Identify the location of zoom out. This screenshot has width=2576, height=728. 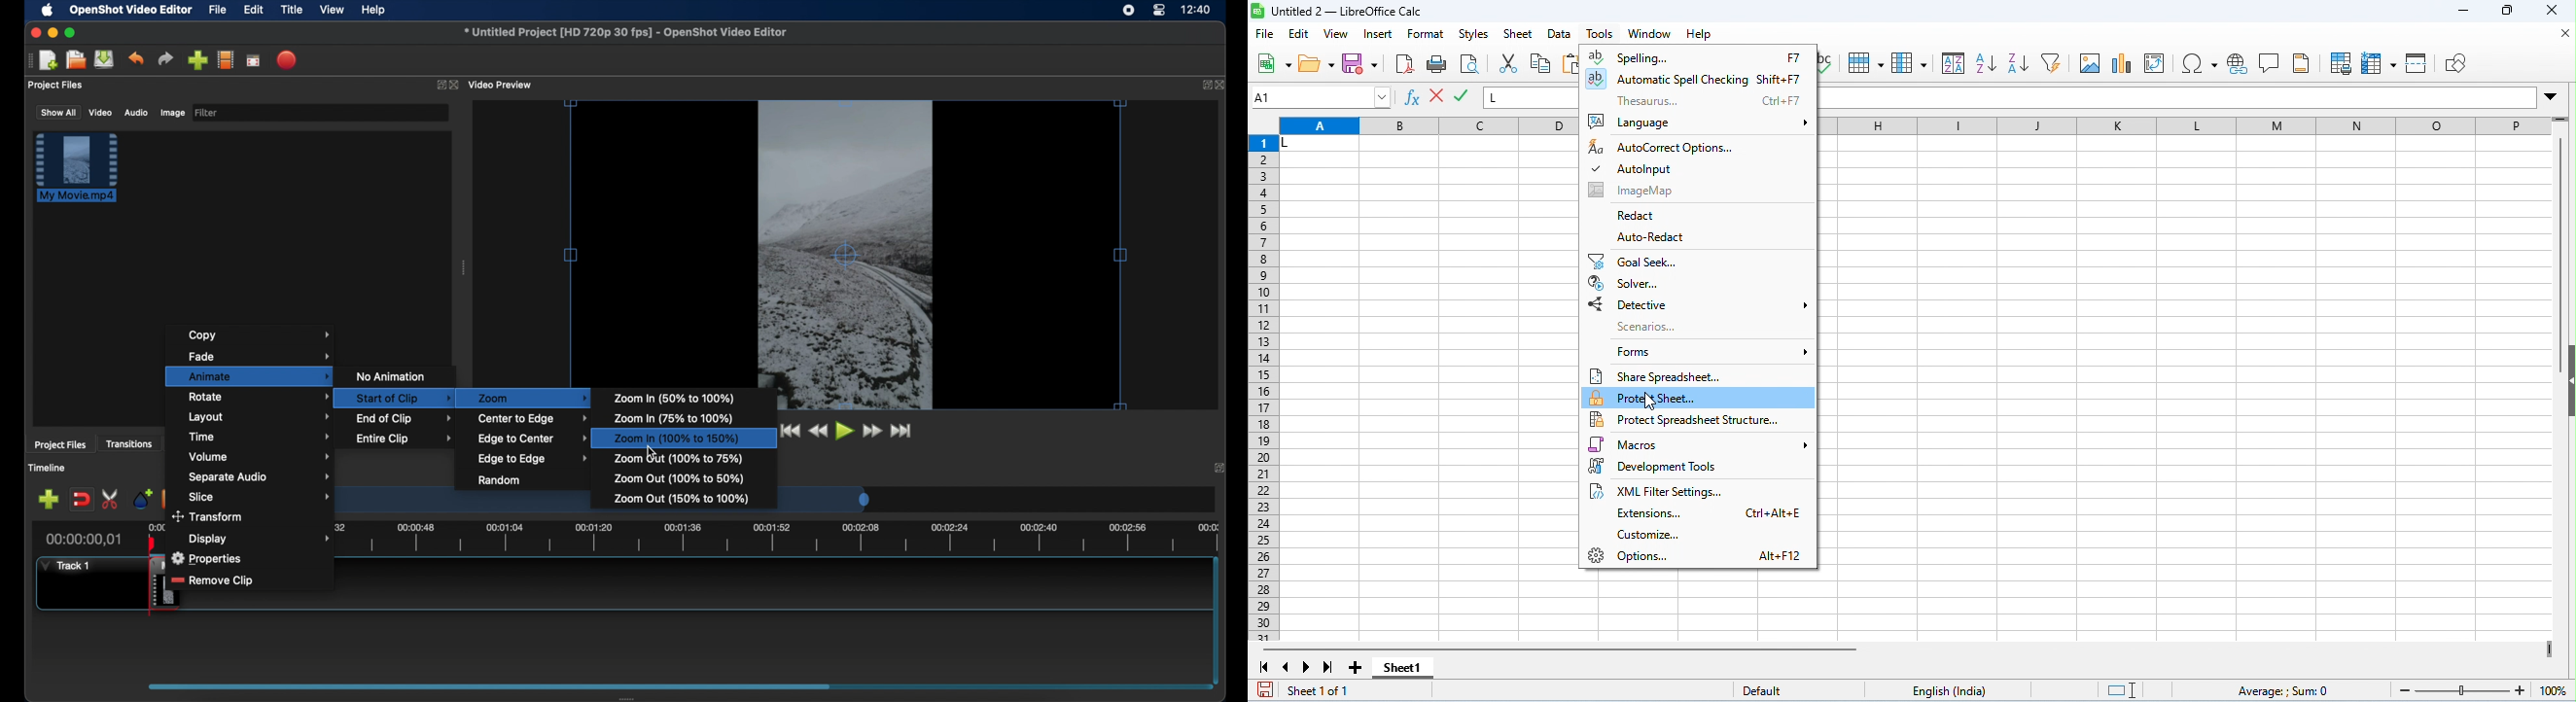
(682, 499).